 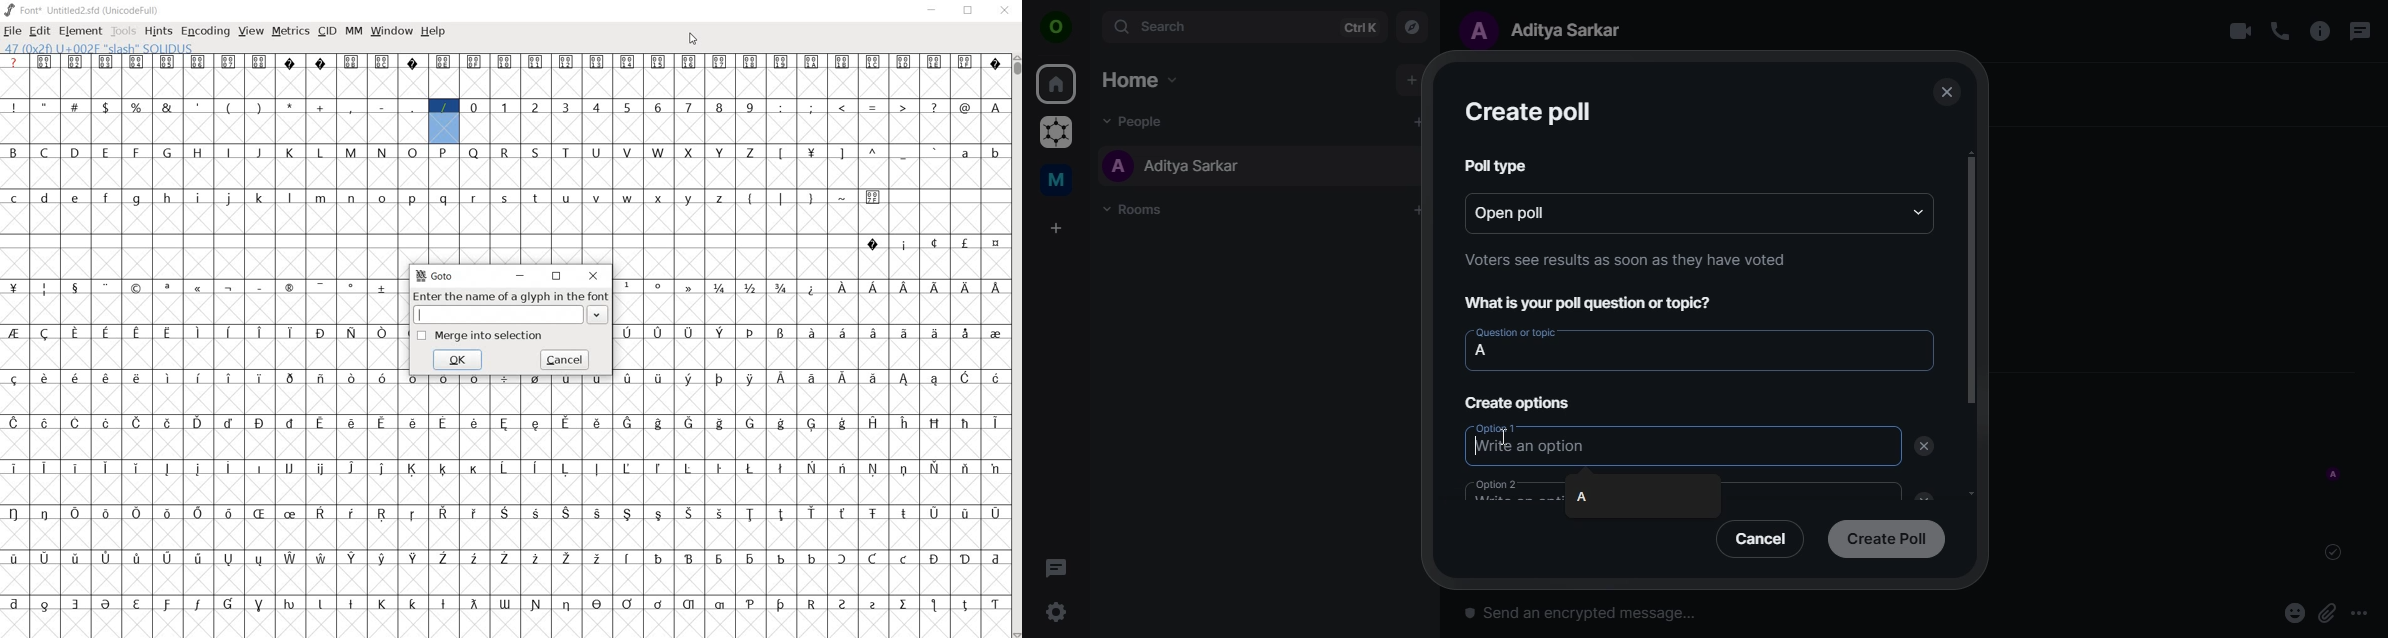 I want to click on glyph, so click(x=629, y=285).